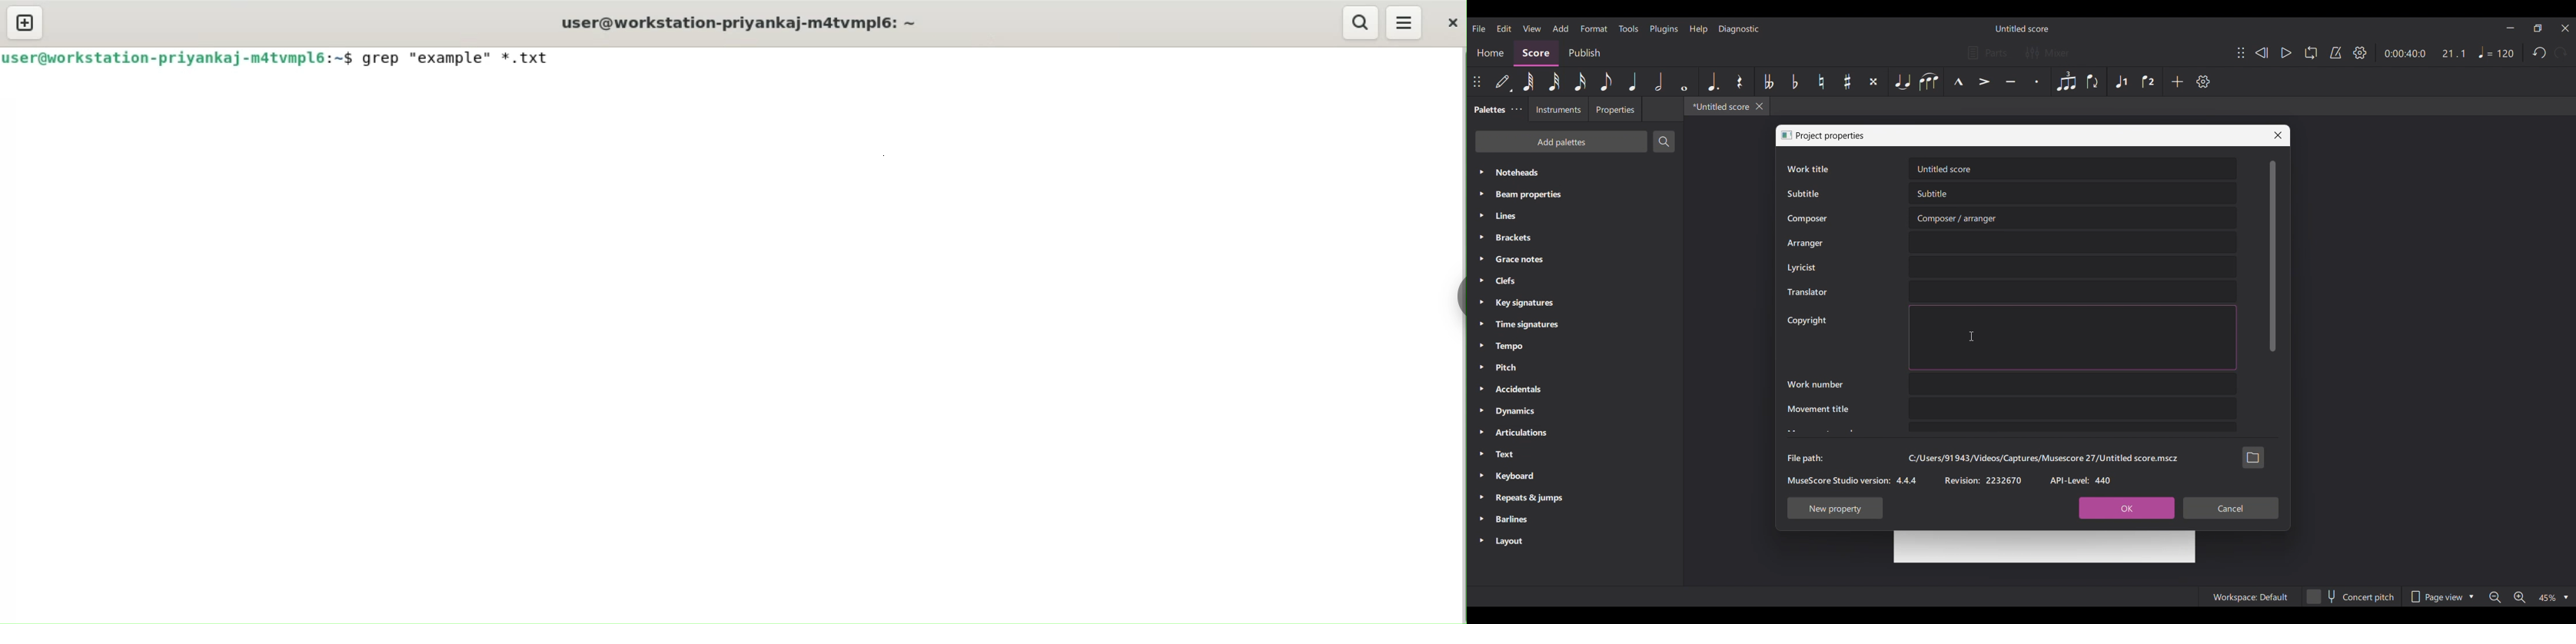 This screenshot has height=644, width=2576. I want to click on Text box for Lyricist, so click(2073, 267).